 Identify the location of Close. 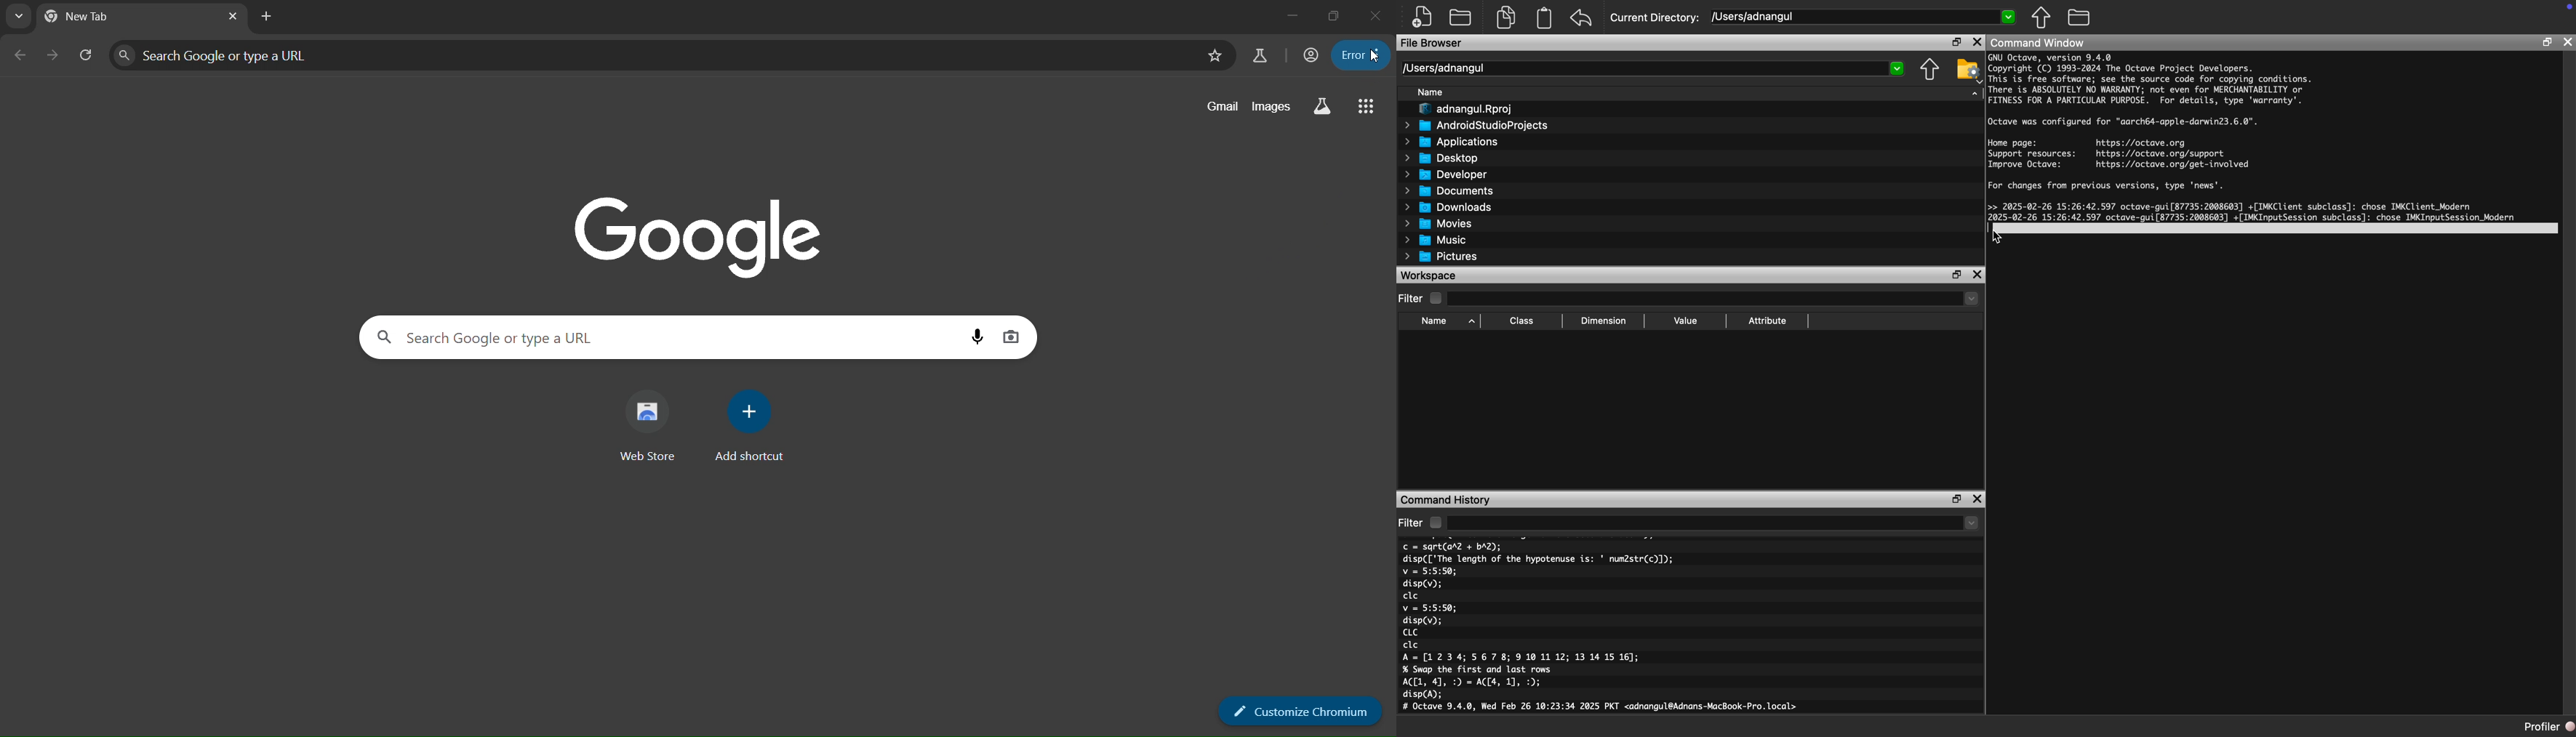
(1978, 275).